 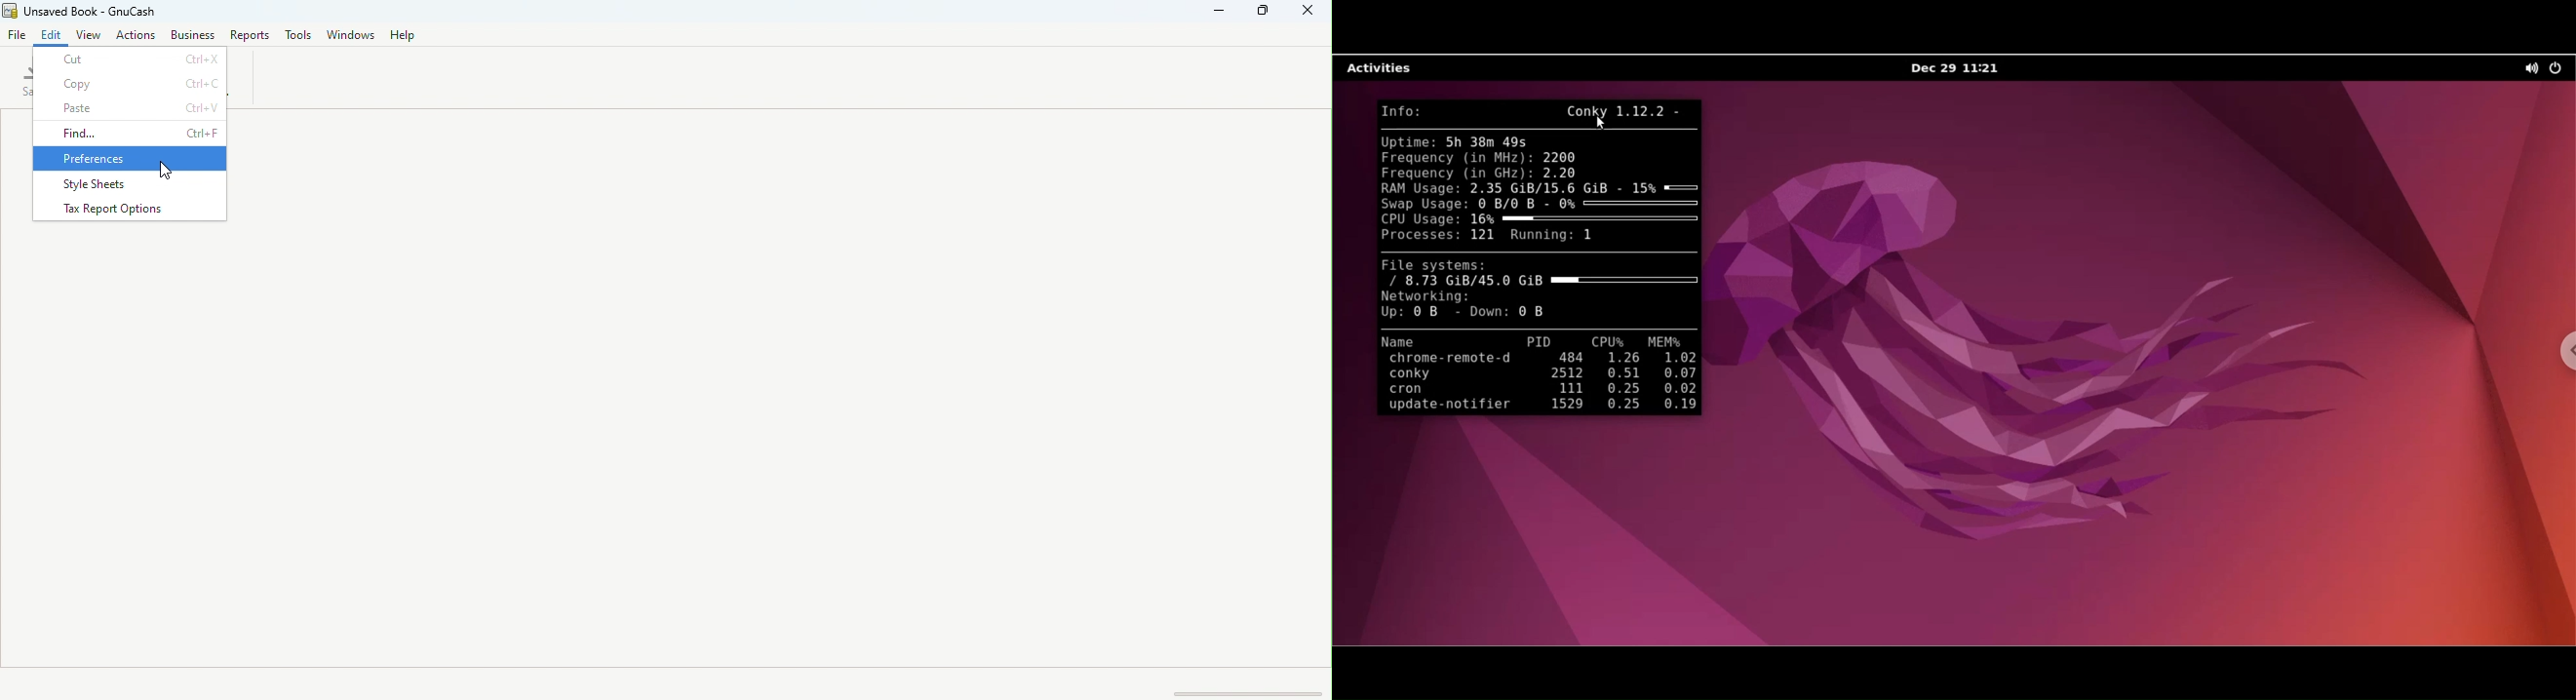 What do you see at coordinates (132, 85) in the screenshot?
I see `Copy` at bounding box center [132, 85].